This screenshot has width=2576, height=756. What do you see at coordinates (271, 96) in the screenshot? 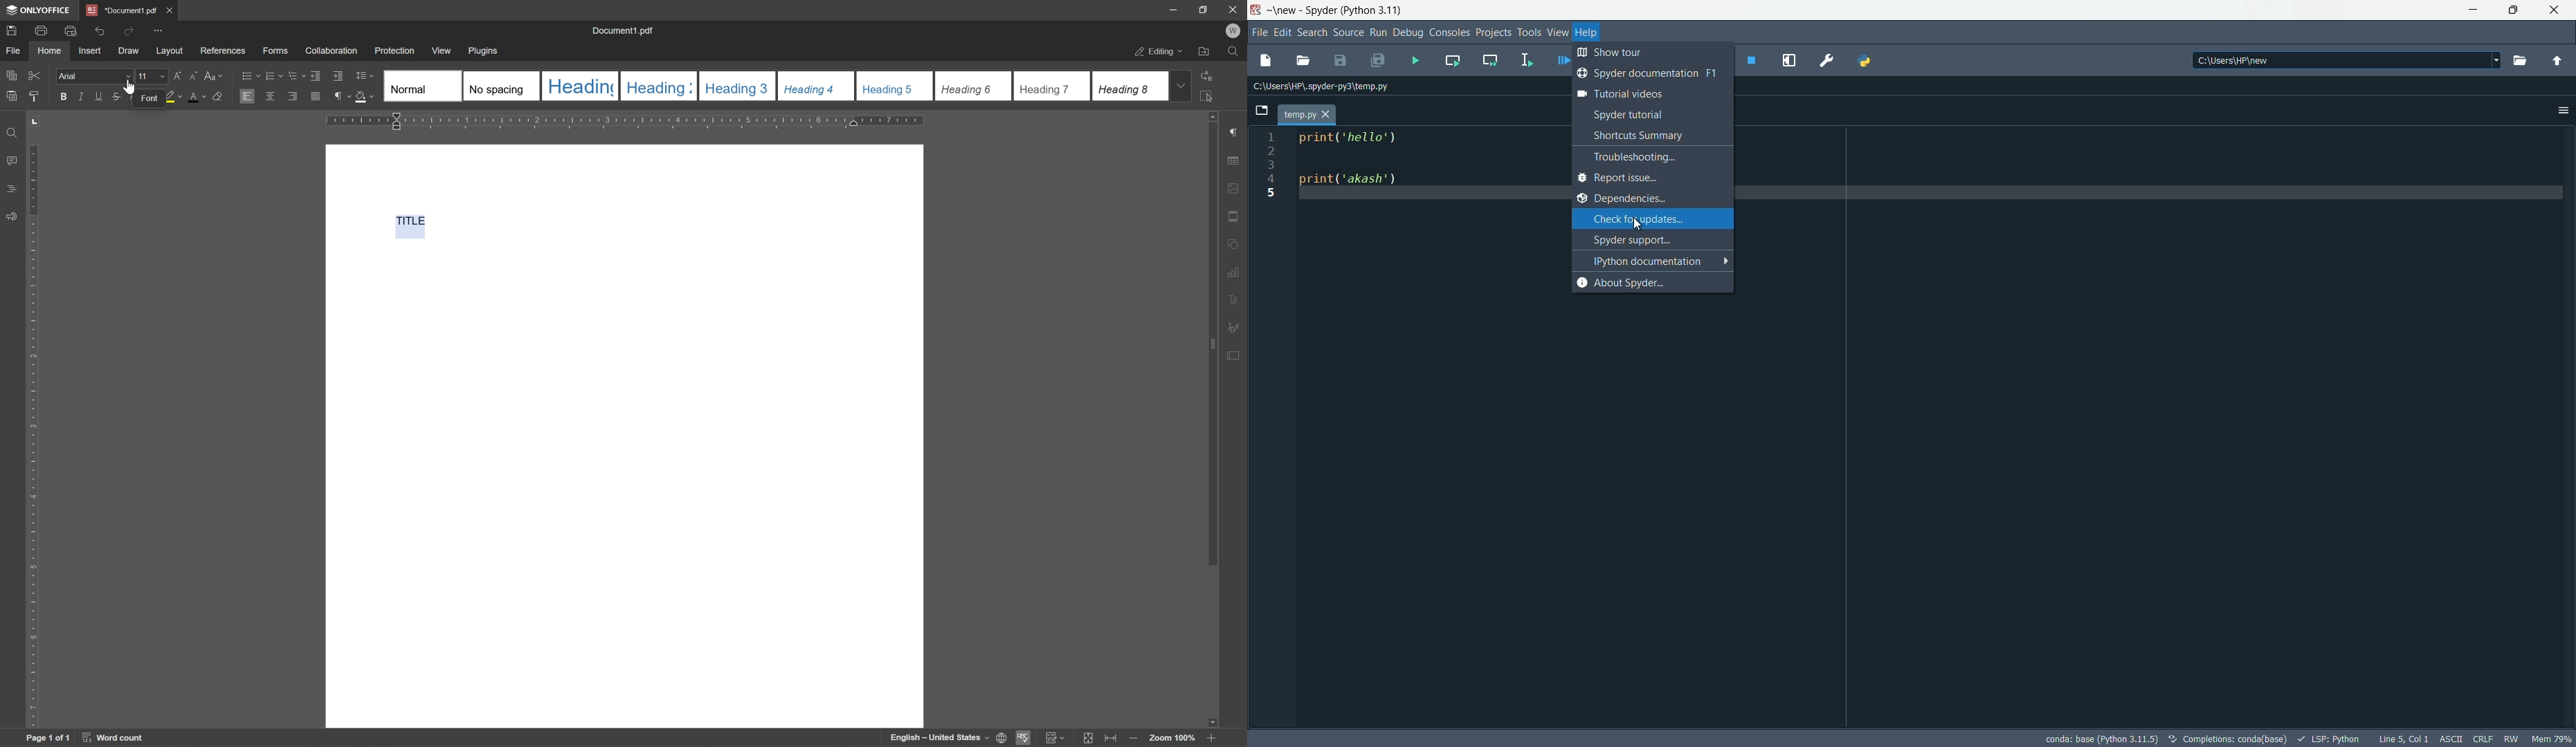
I see `Align center` at bounding box center [271, 96].